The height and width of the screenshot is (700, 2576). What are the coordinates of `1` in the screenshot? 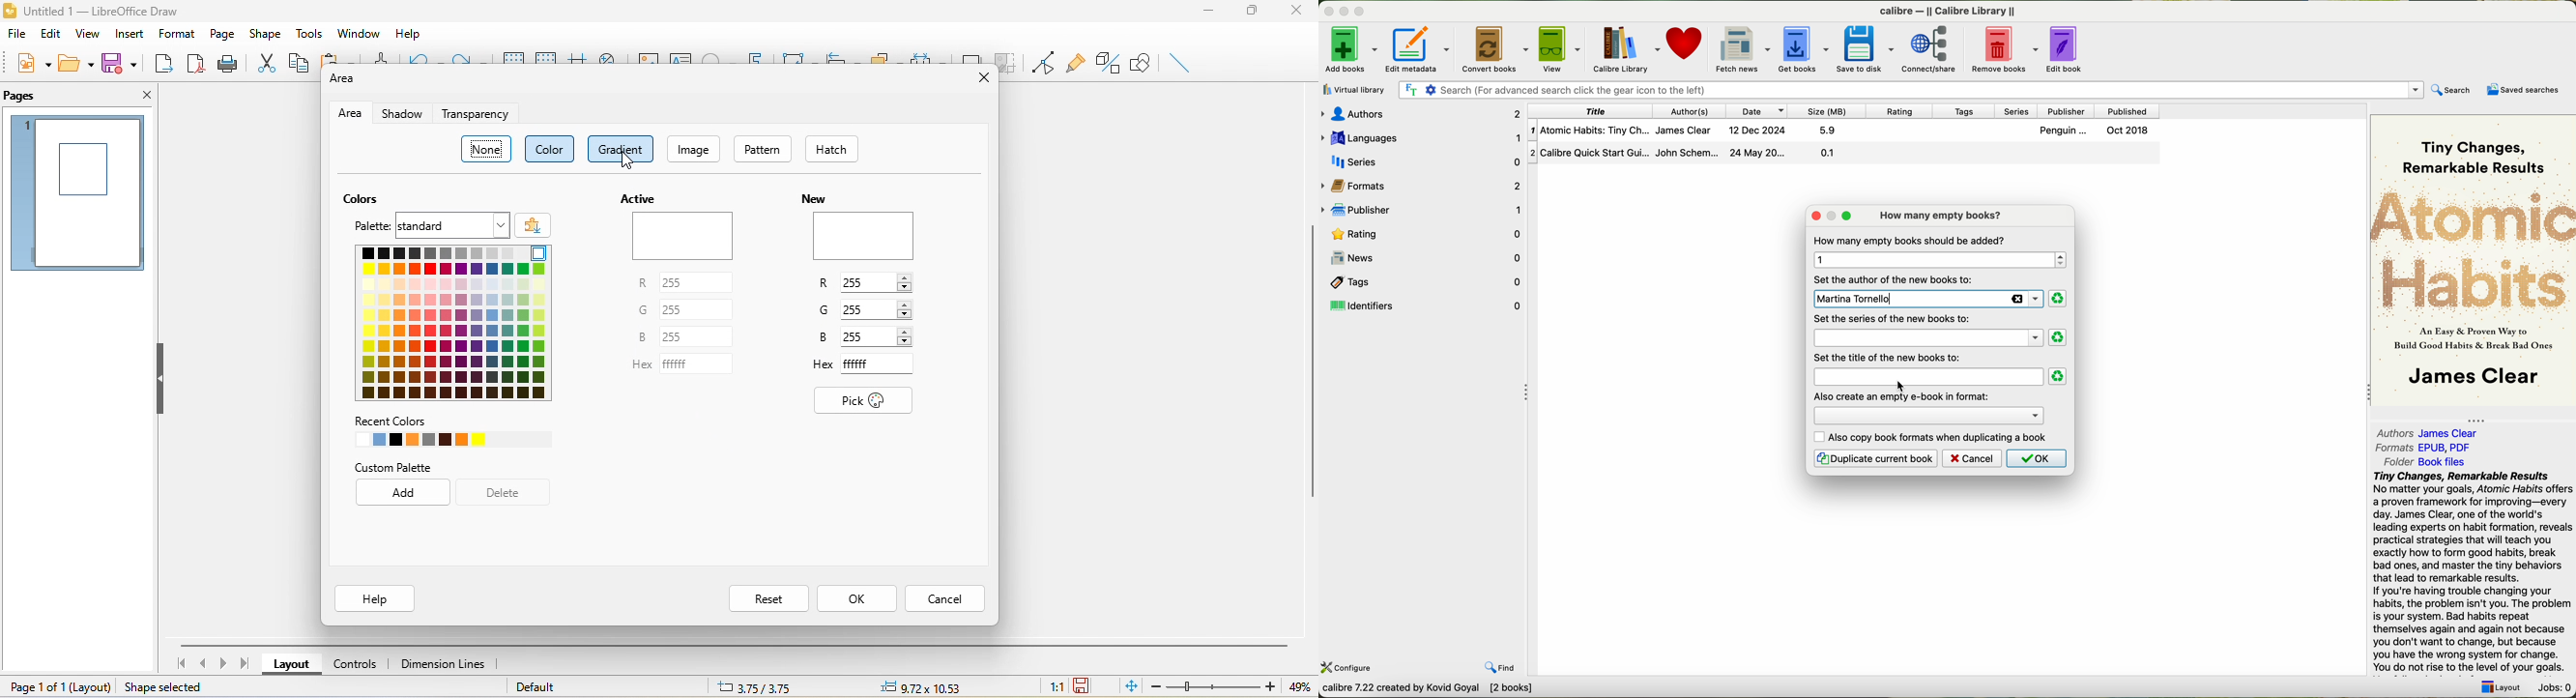 It's located at (1937, 260).